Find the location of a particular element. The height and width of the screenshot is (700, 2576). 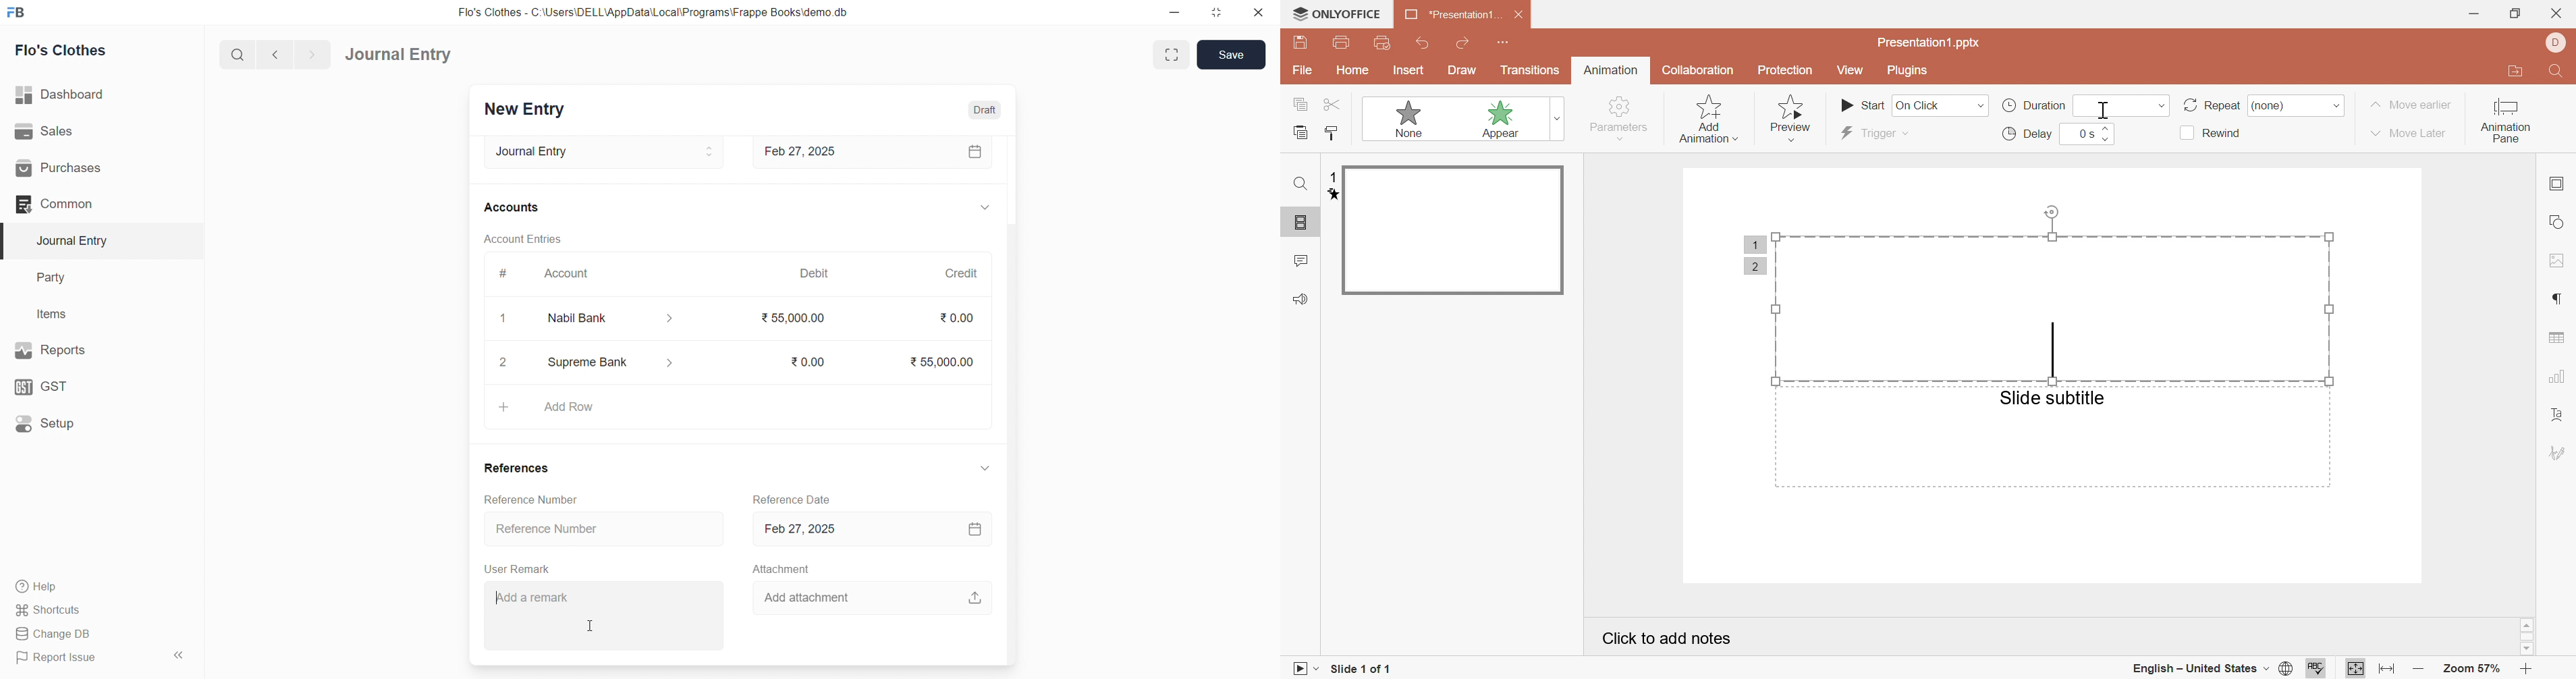

Flo's Clothes is located at coordinates (68, 50).